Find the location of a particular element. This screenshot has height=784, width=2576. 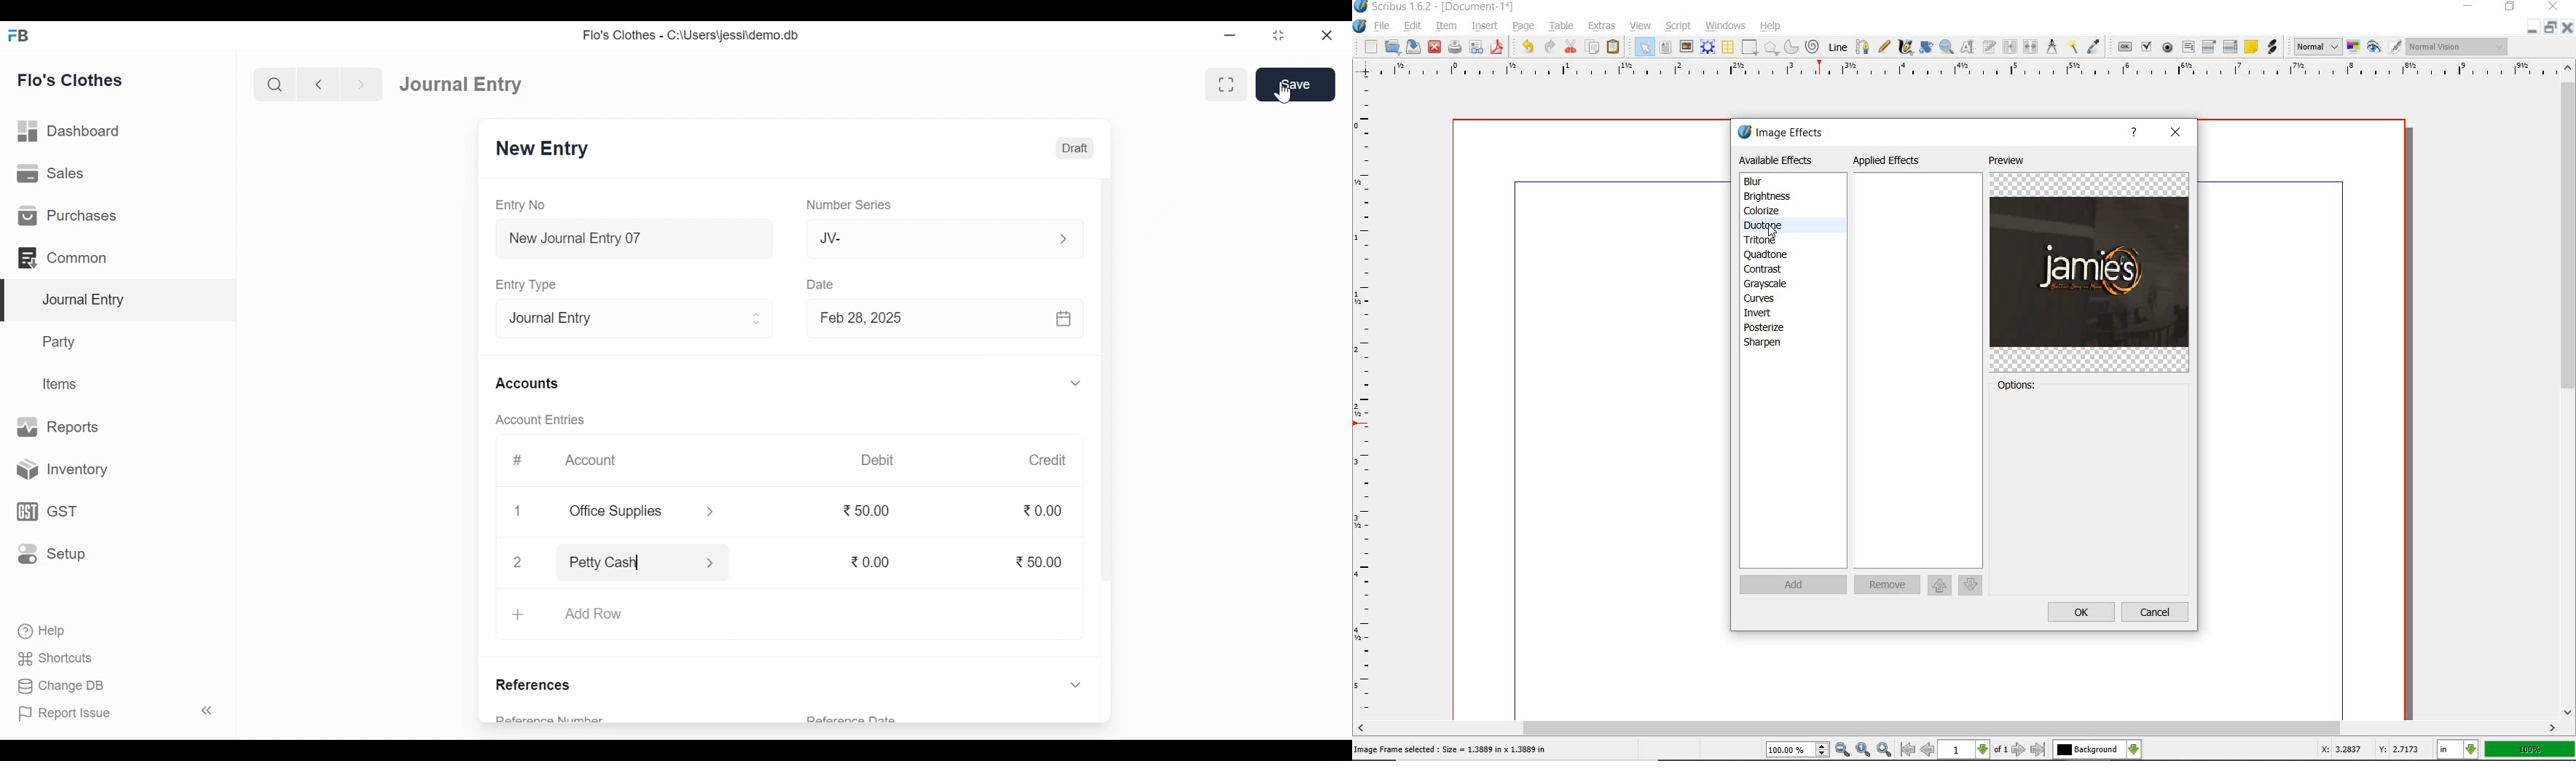

50.00 is located at coordinates (1039, 563).